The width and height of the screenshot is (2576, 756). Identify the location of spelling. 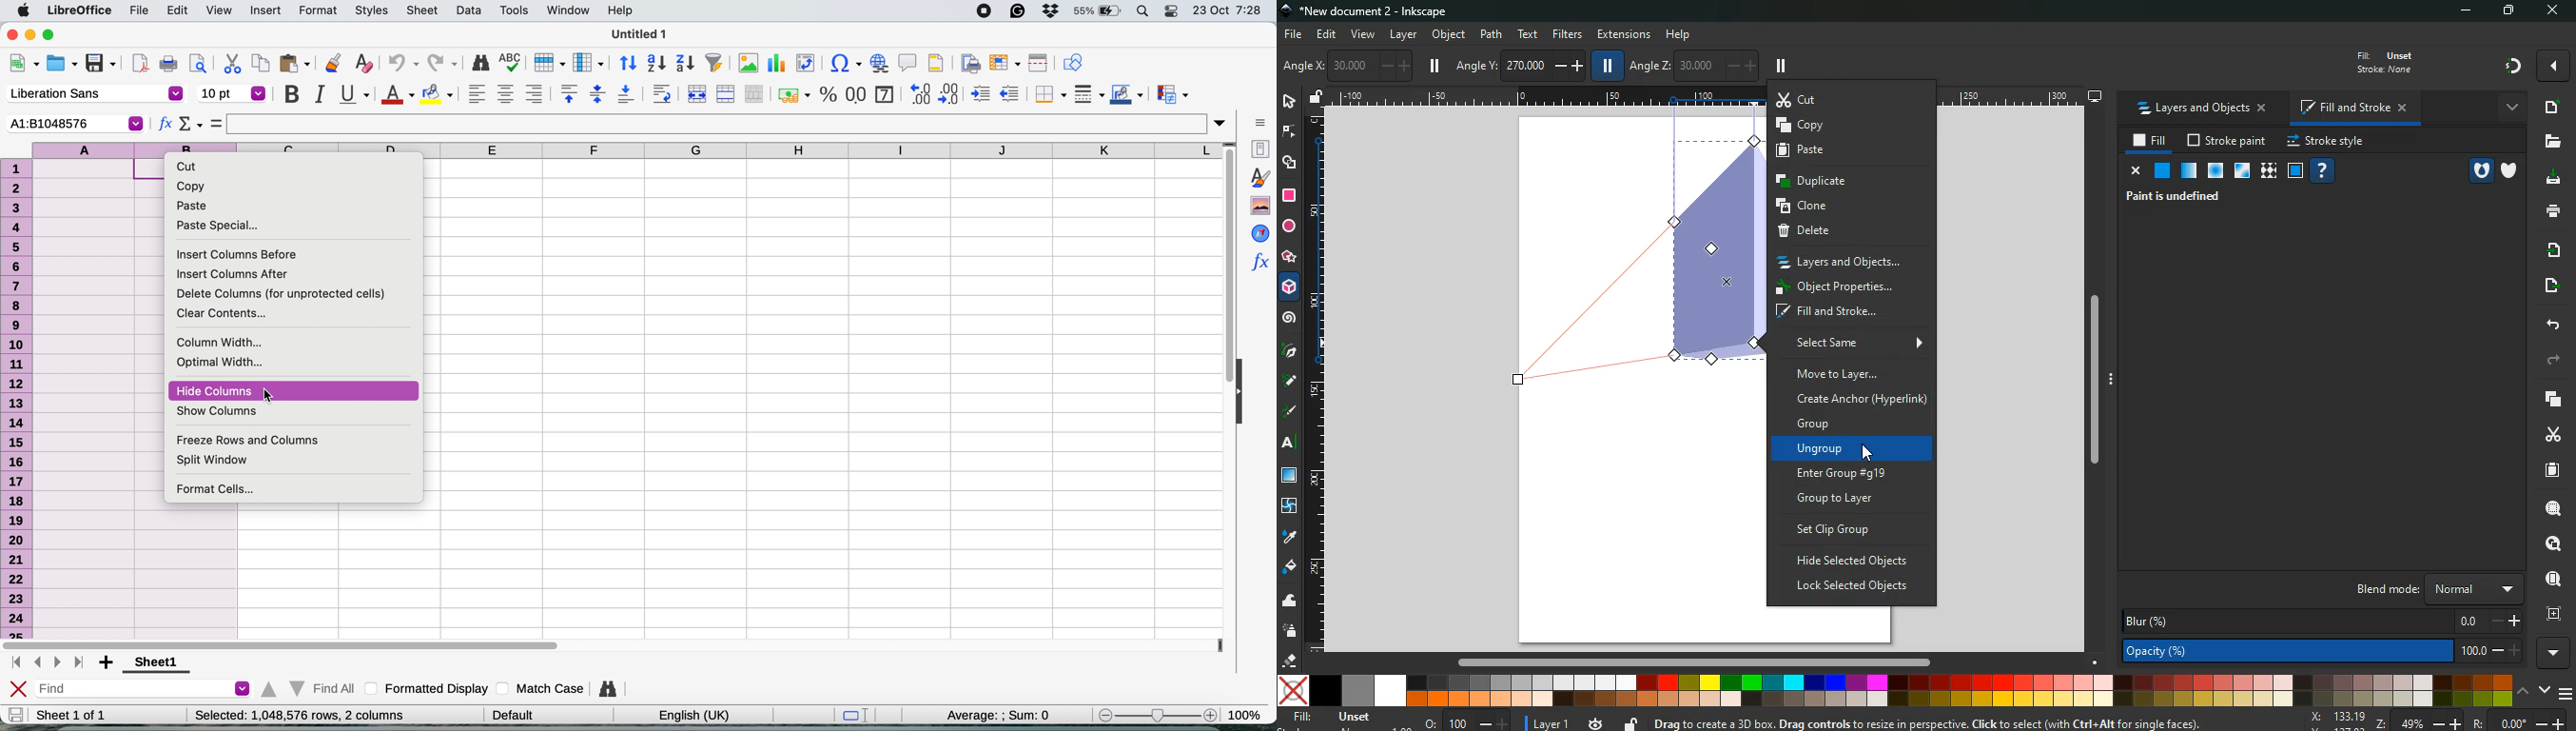
(511, 62).